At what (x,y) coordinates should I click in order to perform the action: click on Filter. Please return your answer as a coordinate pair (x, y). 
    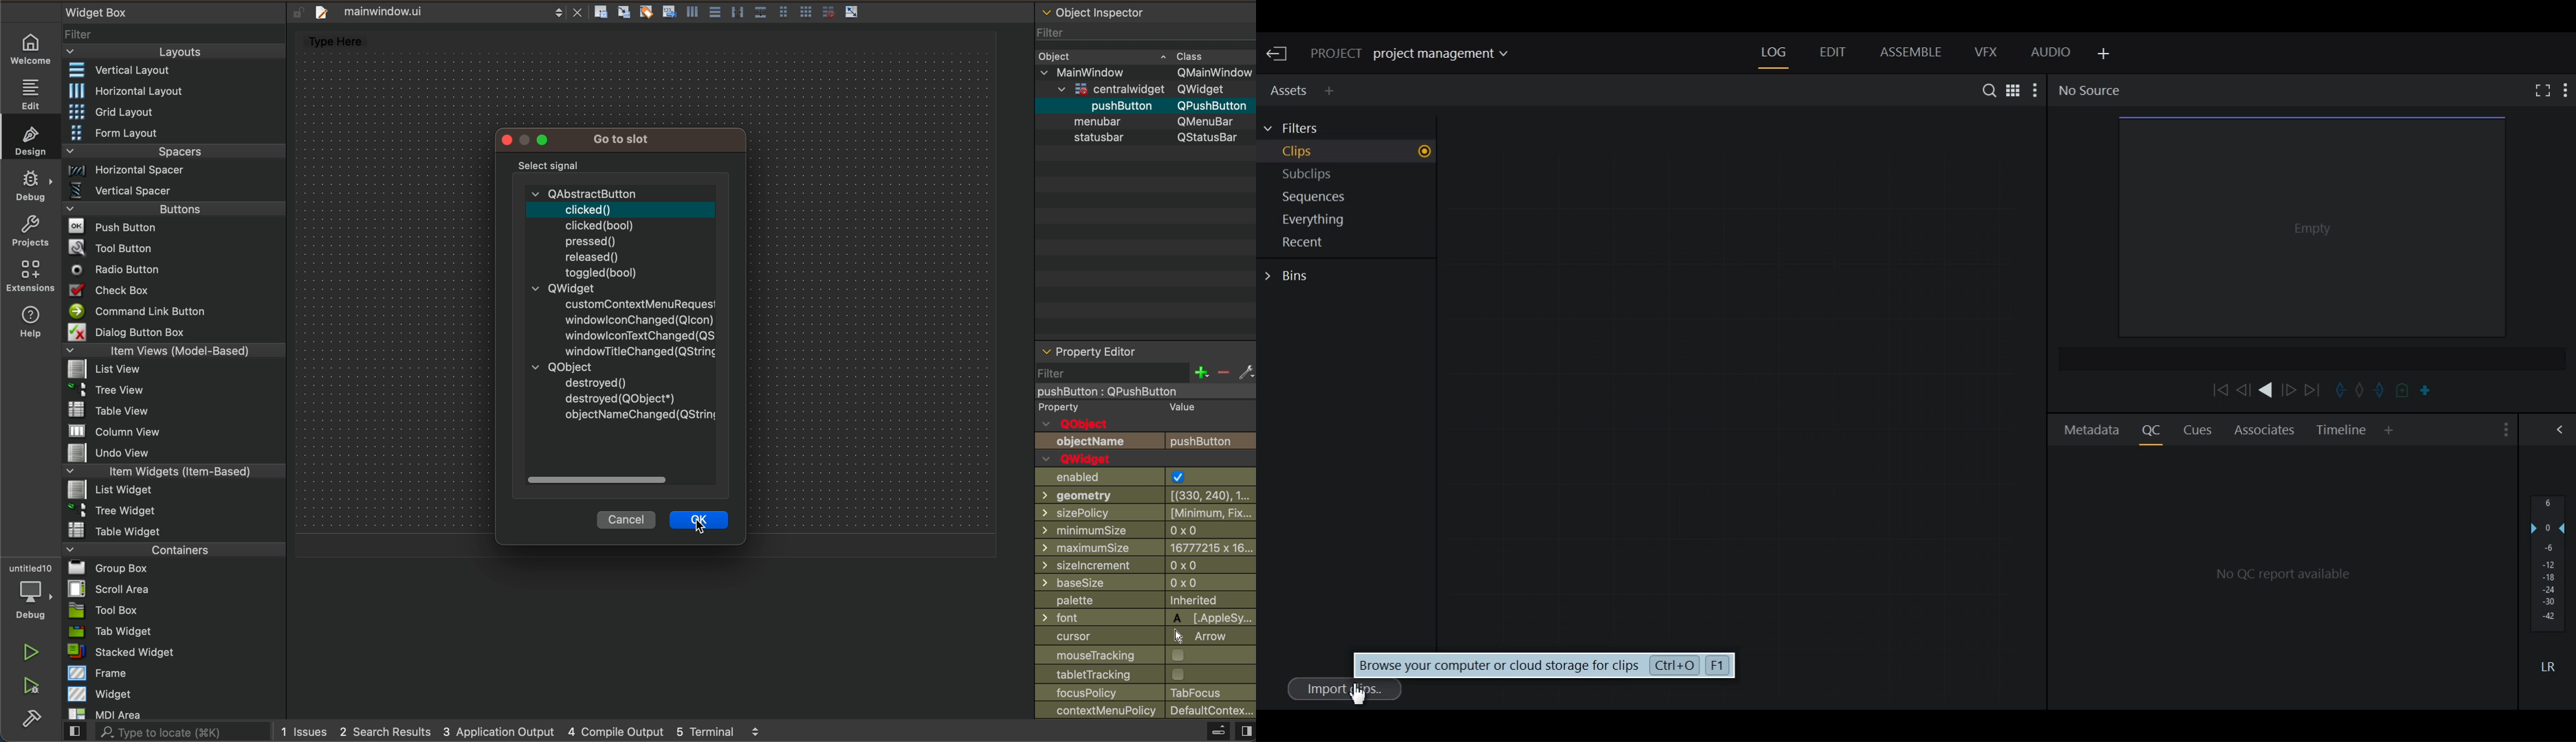
    Looking at the image, I should click on (1046, 31).